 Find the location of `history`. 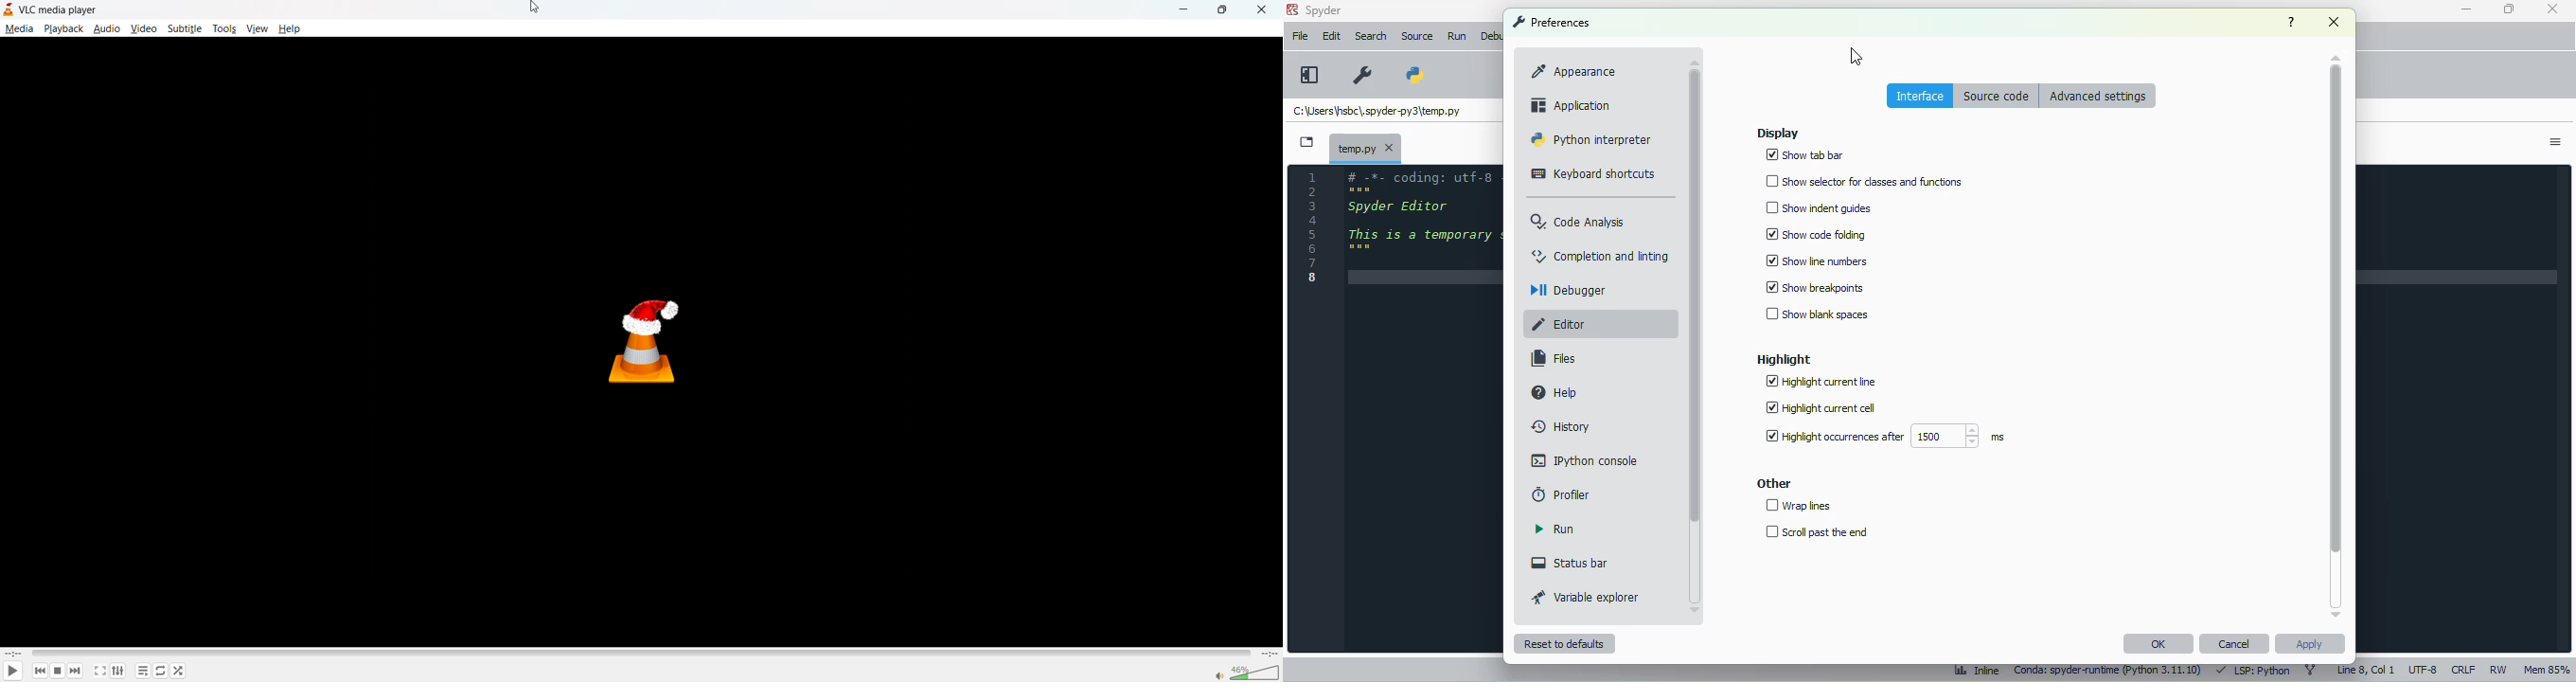

history is located at coordinates (1562, 426).